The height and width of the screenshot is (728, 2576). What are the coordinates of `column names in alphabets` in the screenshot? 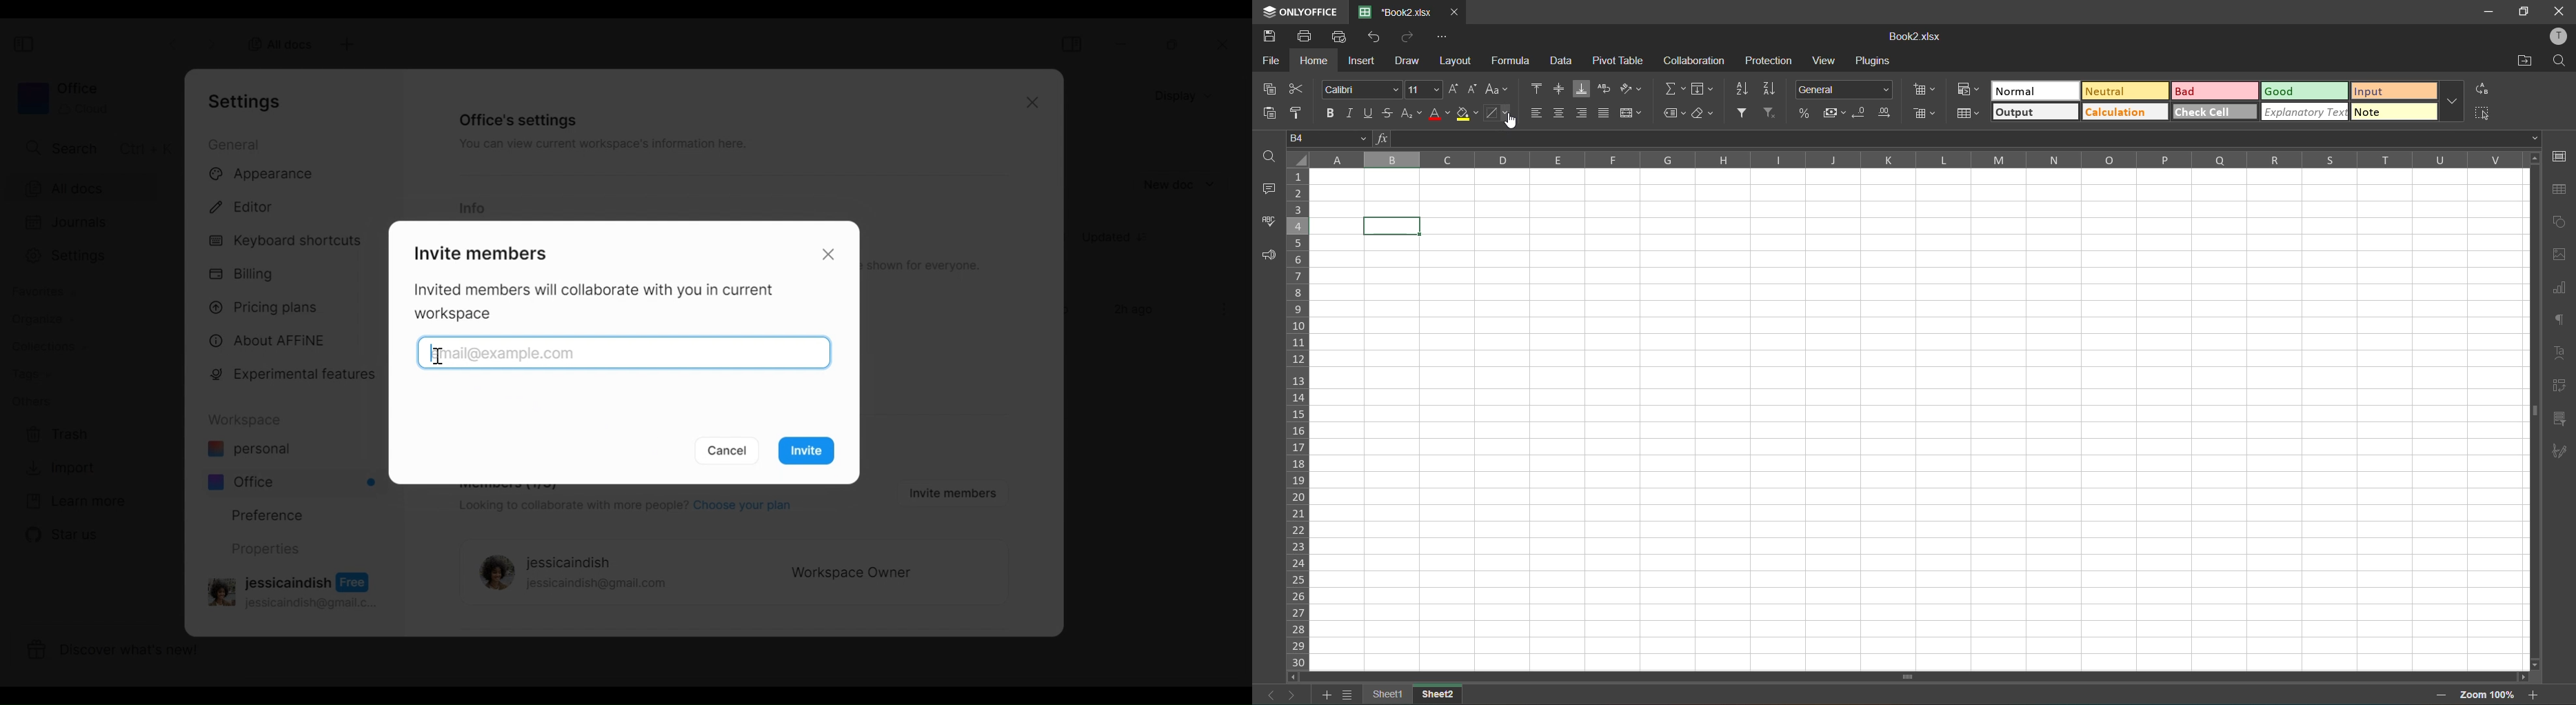 It's located at (1918, 161).